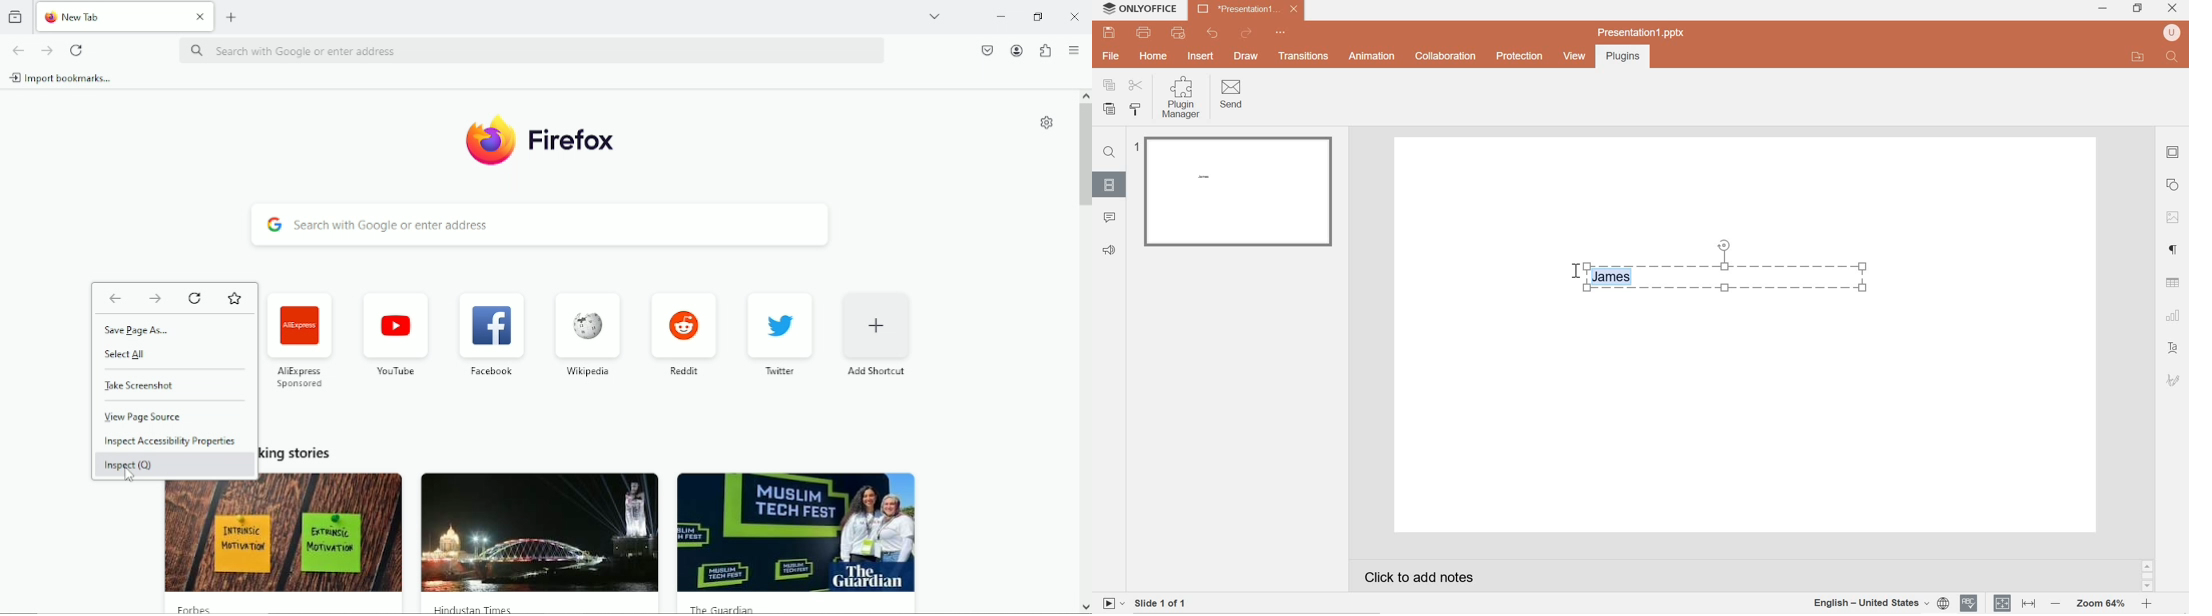  Describe the element at coordinates (1112, 603) in the screenshot. I see `play slide` at that location.